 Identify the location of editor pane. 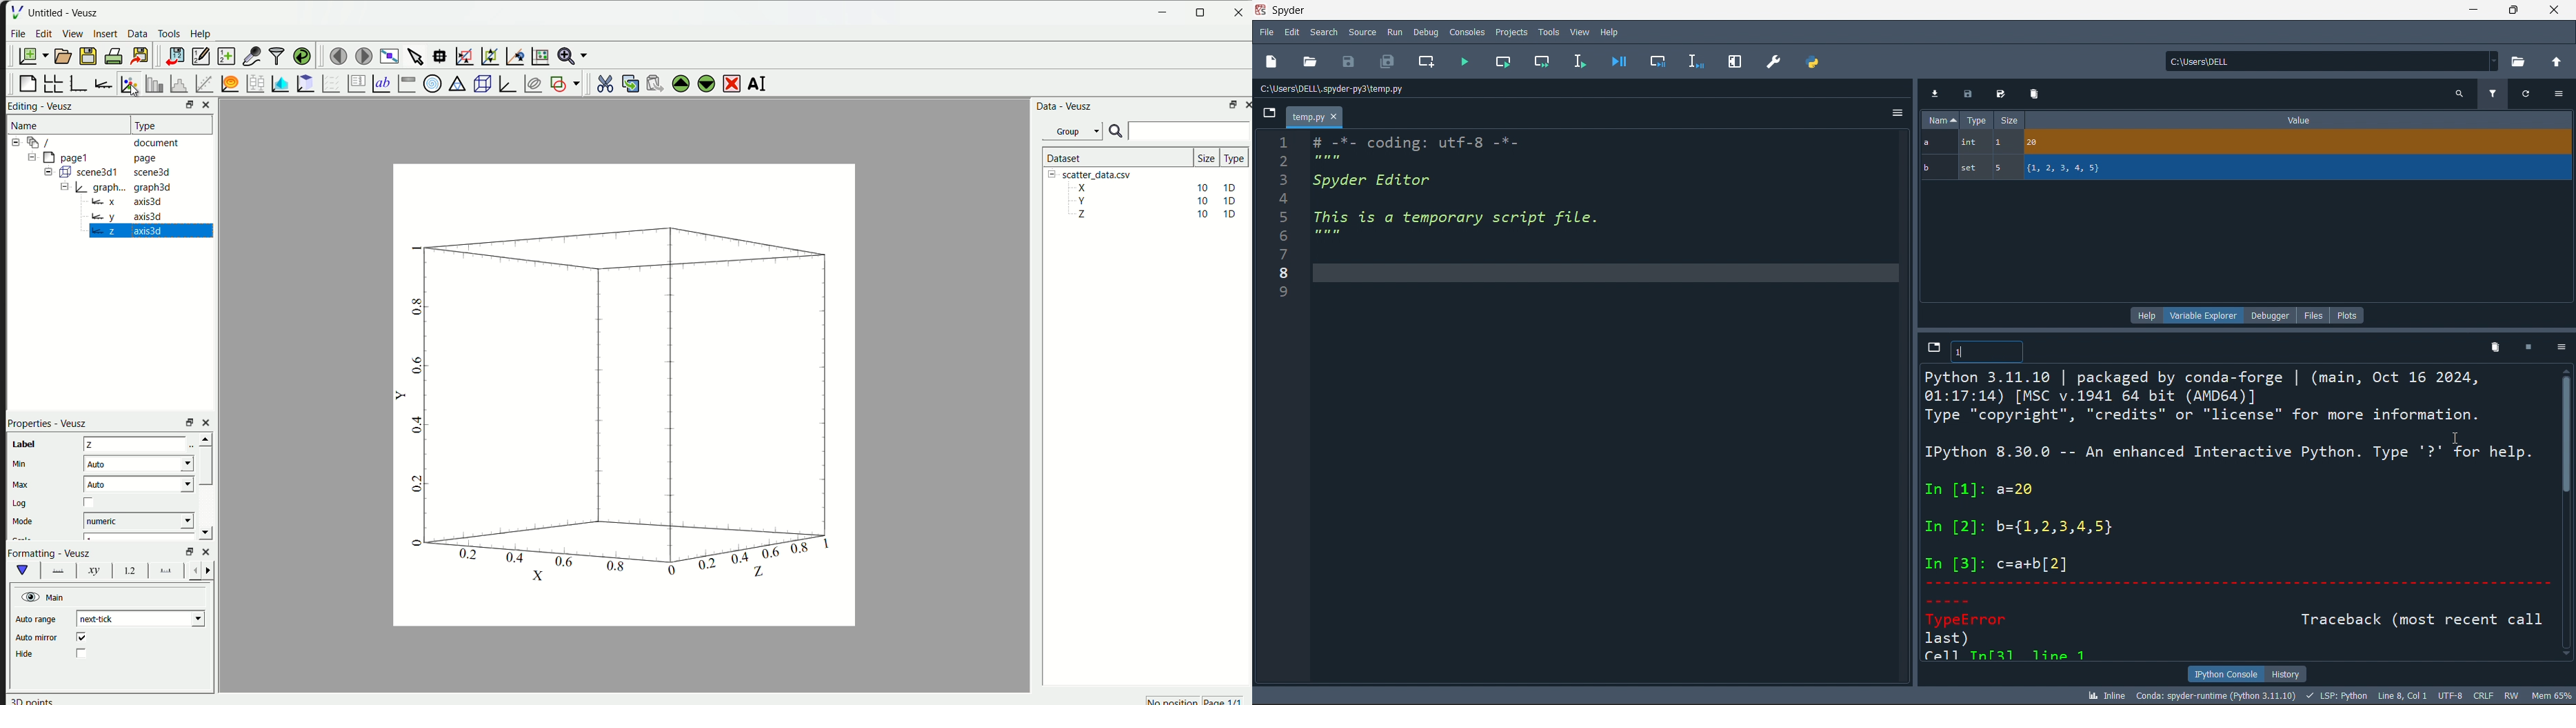
(1606, 408).